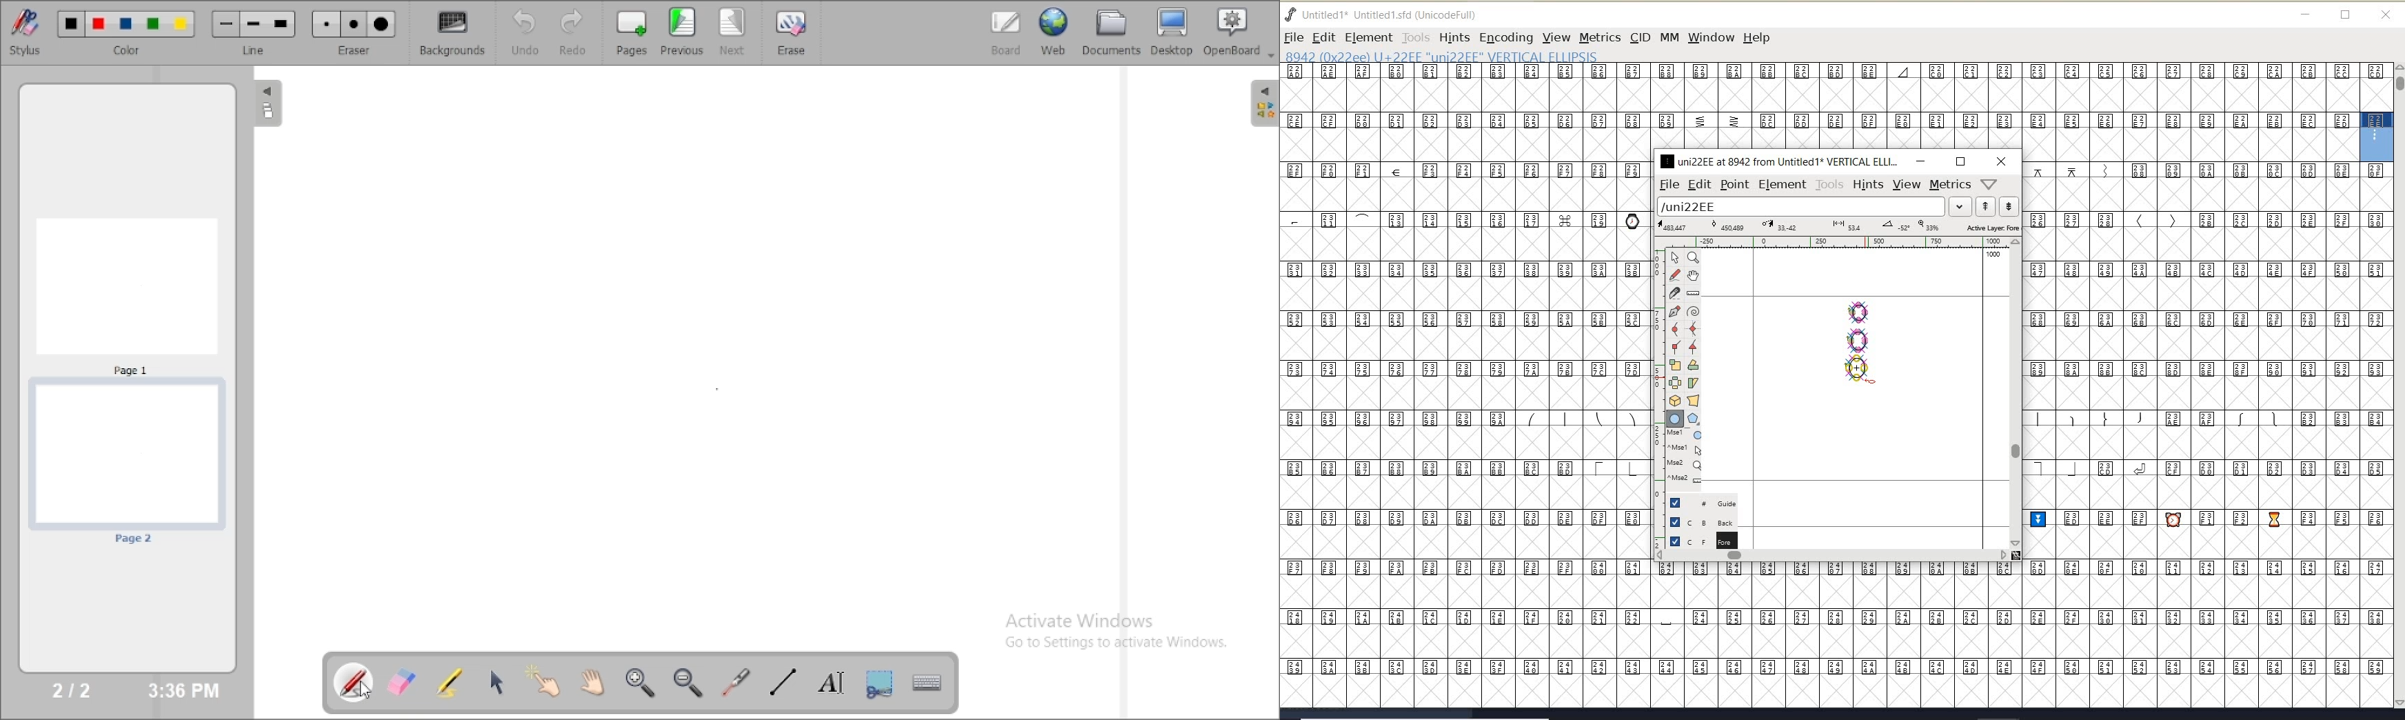 The width and height of the screenshot is (2408, 728). Describe the element at coordinates (2014, 392) in the screenshot. I see `scrollbar` at that location.